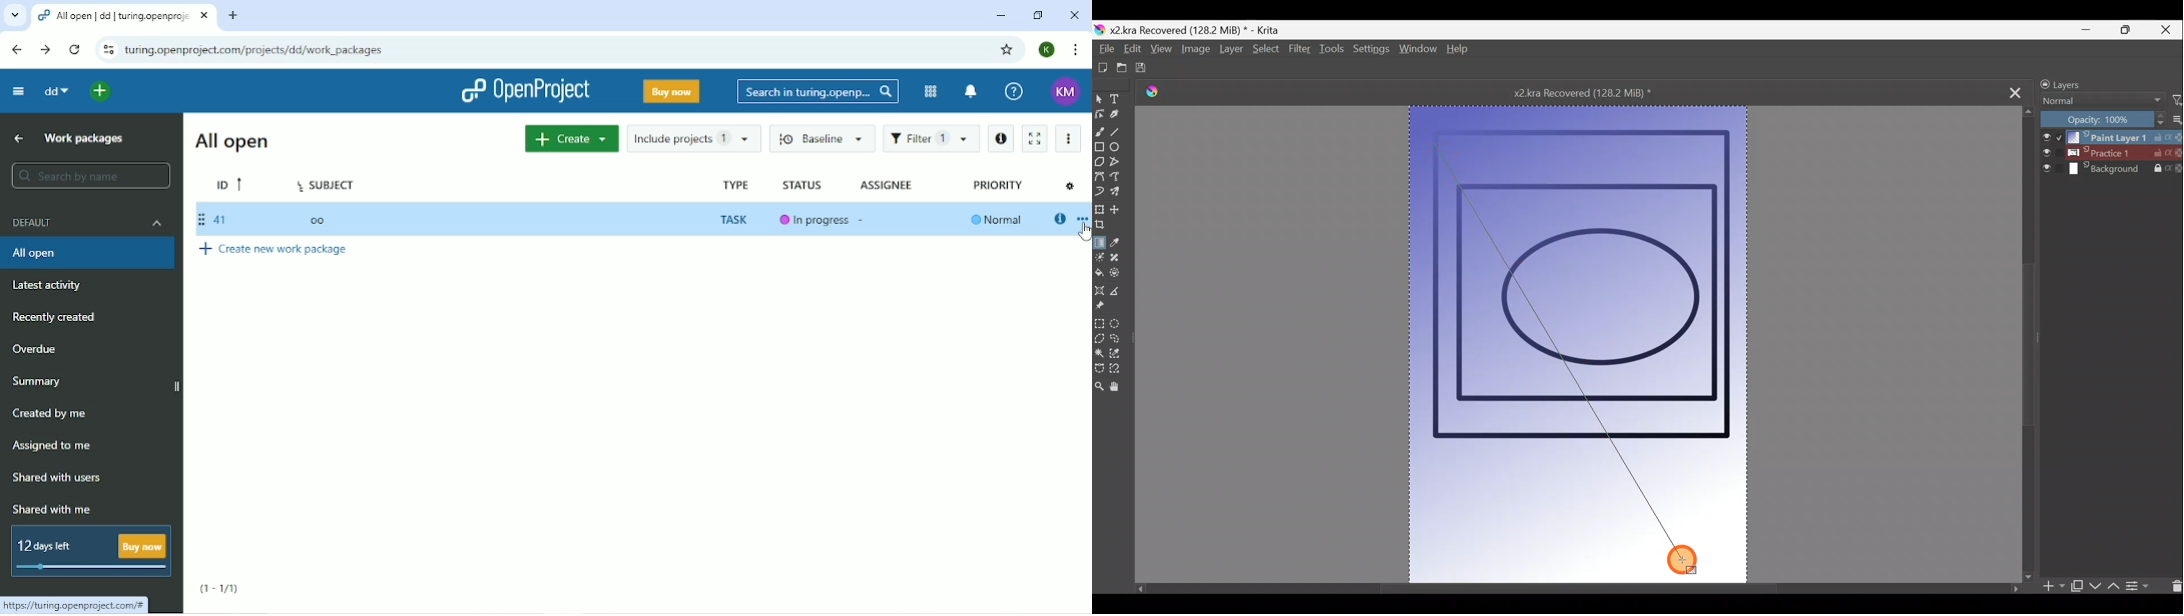 The height and width of the screenshot is (616, 2184). What do you see at coordinates (230, 182) in the screenshot?
I see `ID` at bounding box center [230, 182].